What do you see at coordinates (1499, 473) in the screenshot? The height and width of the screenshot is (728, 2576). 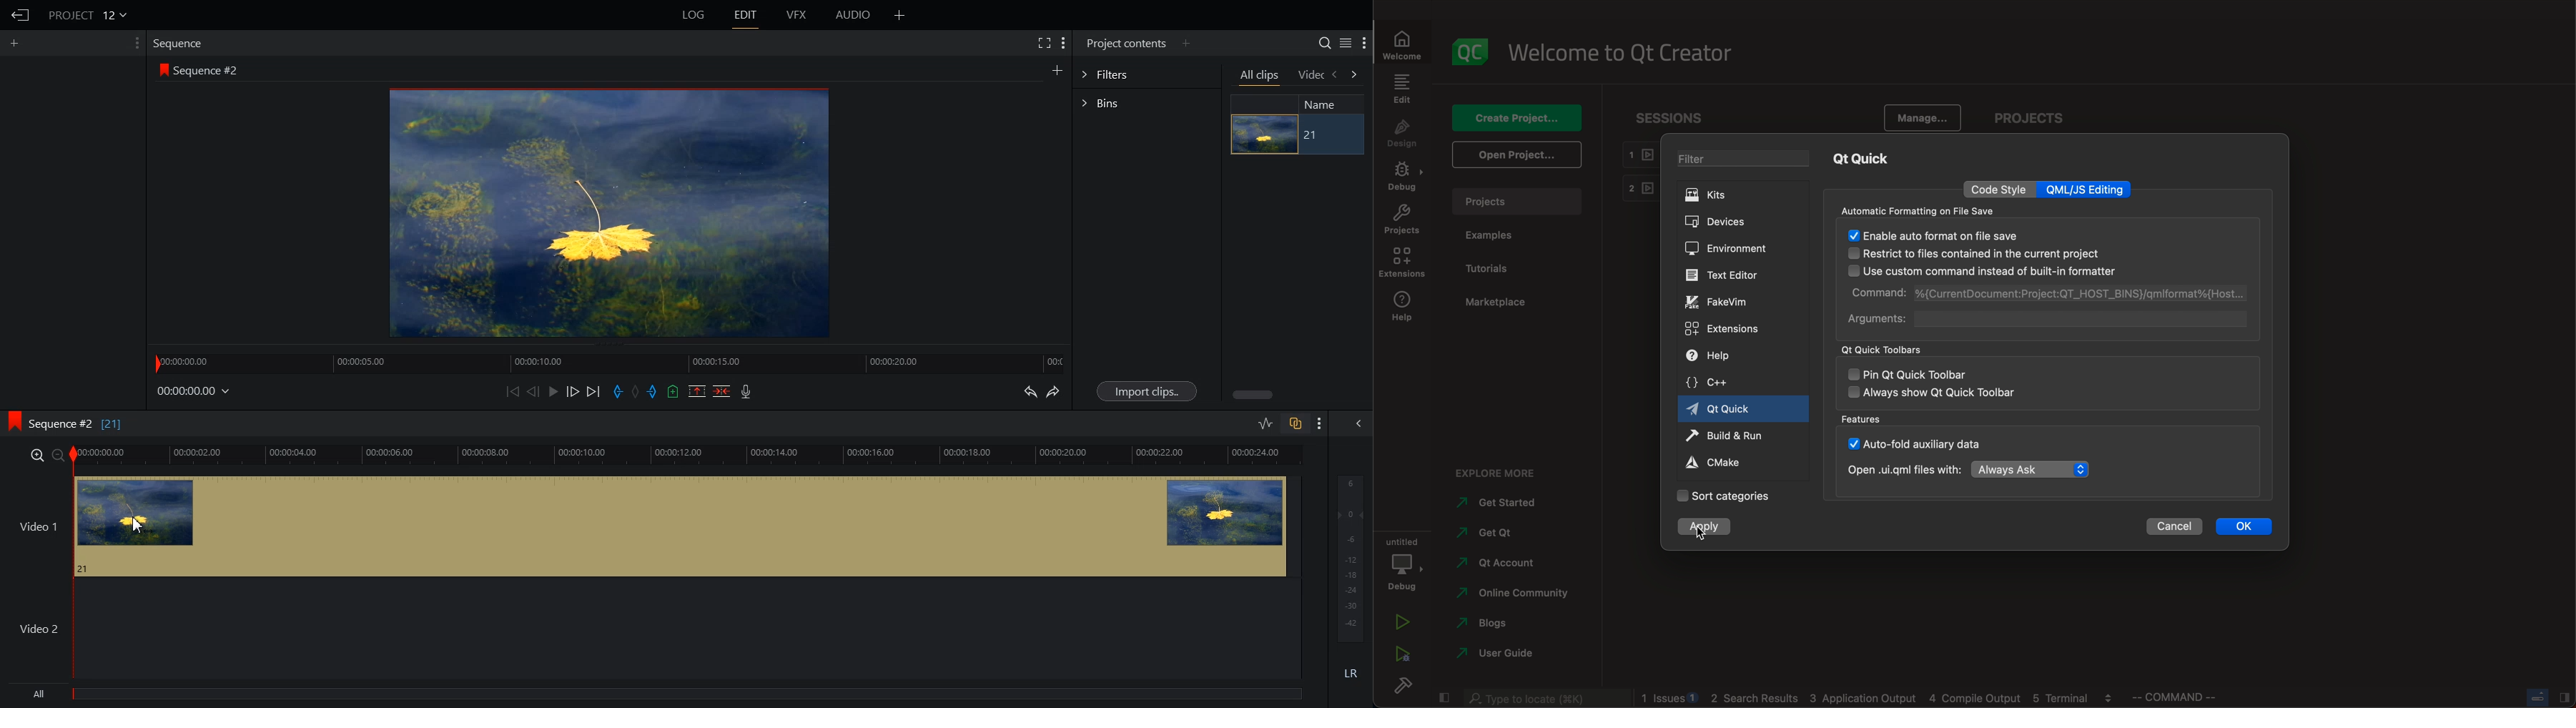 I see `explore` at bounding box center [1499, 473].